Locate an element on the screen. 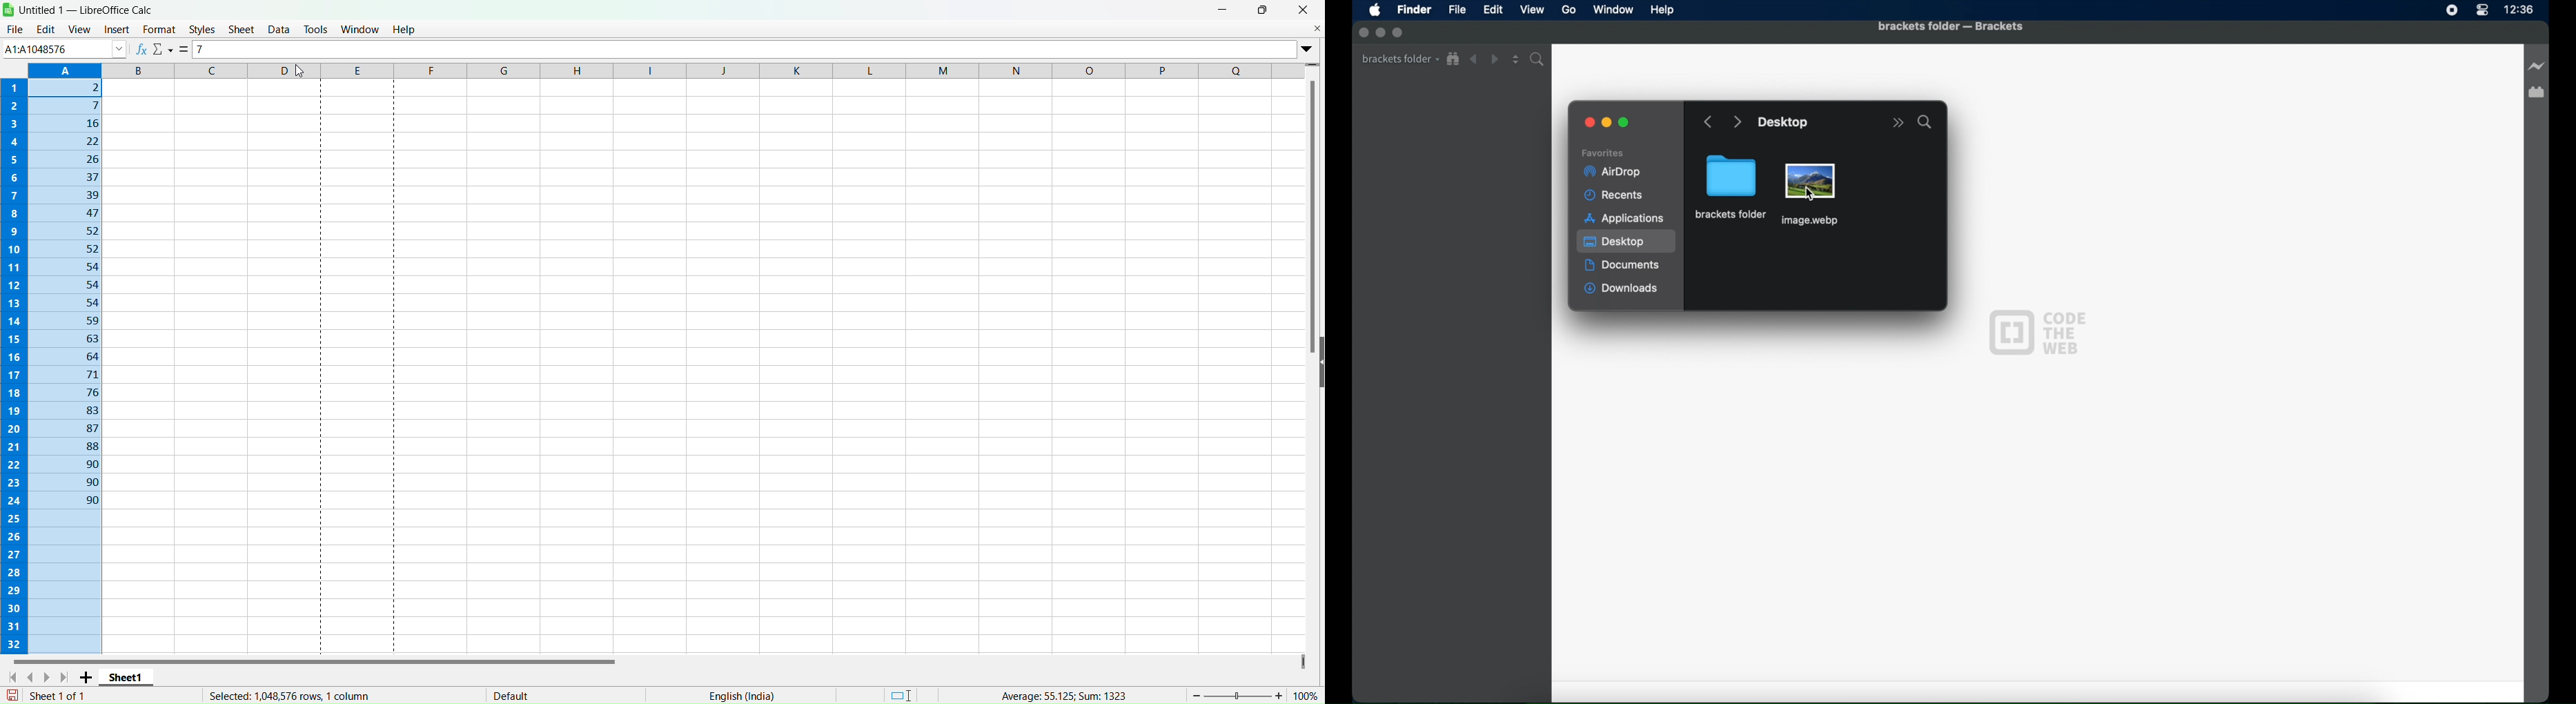 The width and height of the screenshot is (2576, 728). brackets folder is located at coordinates (1401, 59).